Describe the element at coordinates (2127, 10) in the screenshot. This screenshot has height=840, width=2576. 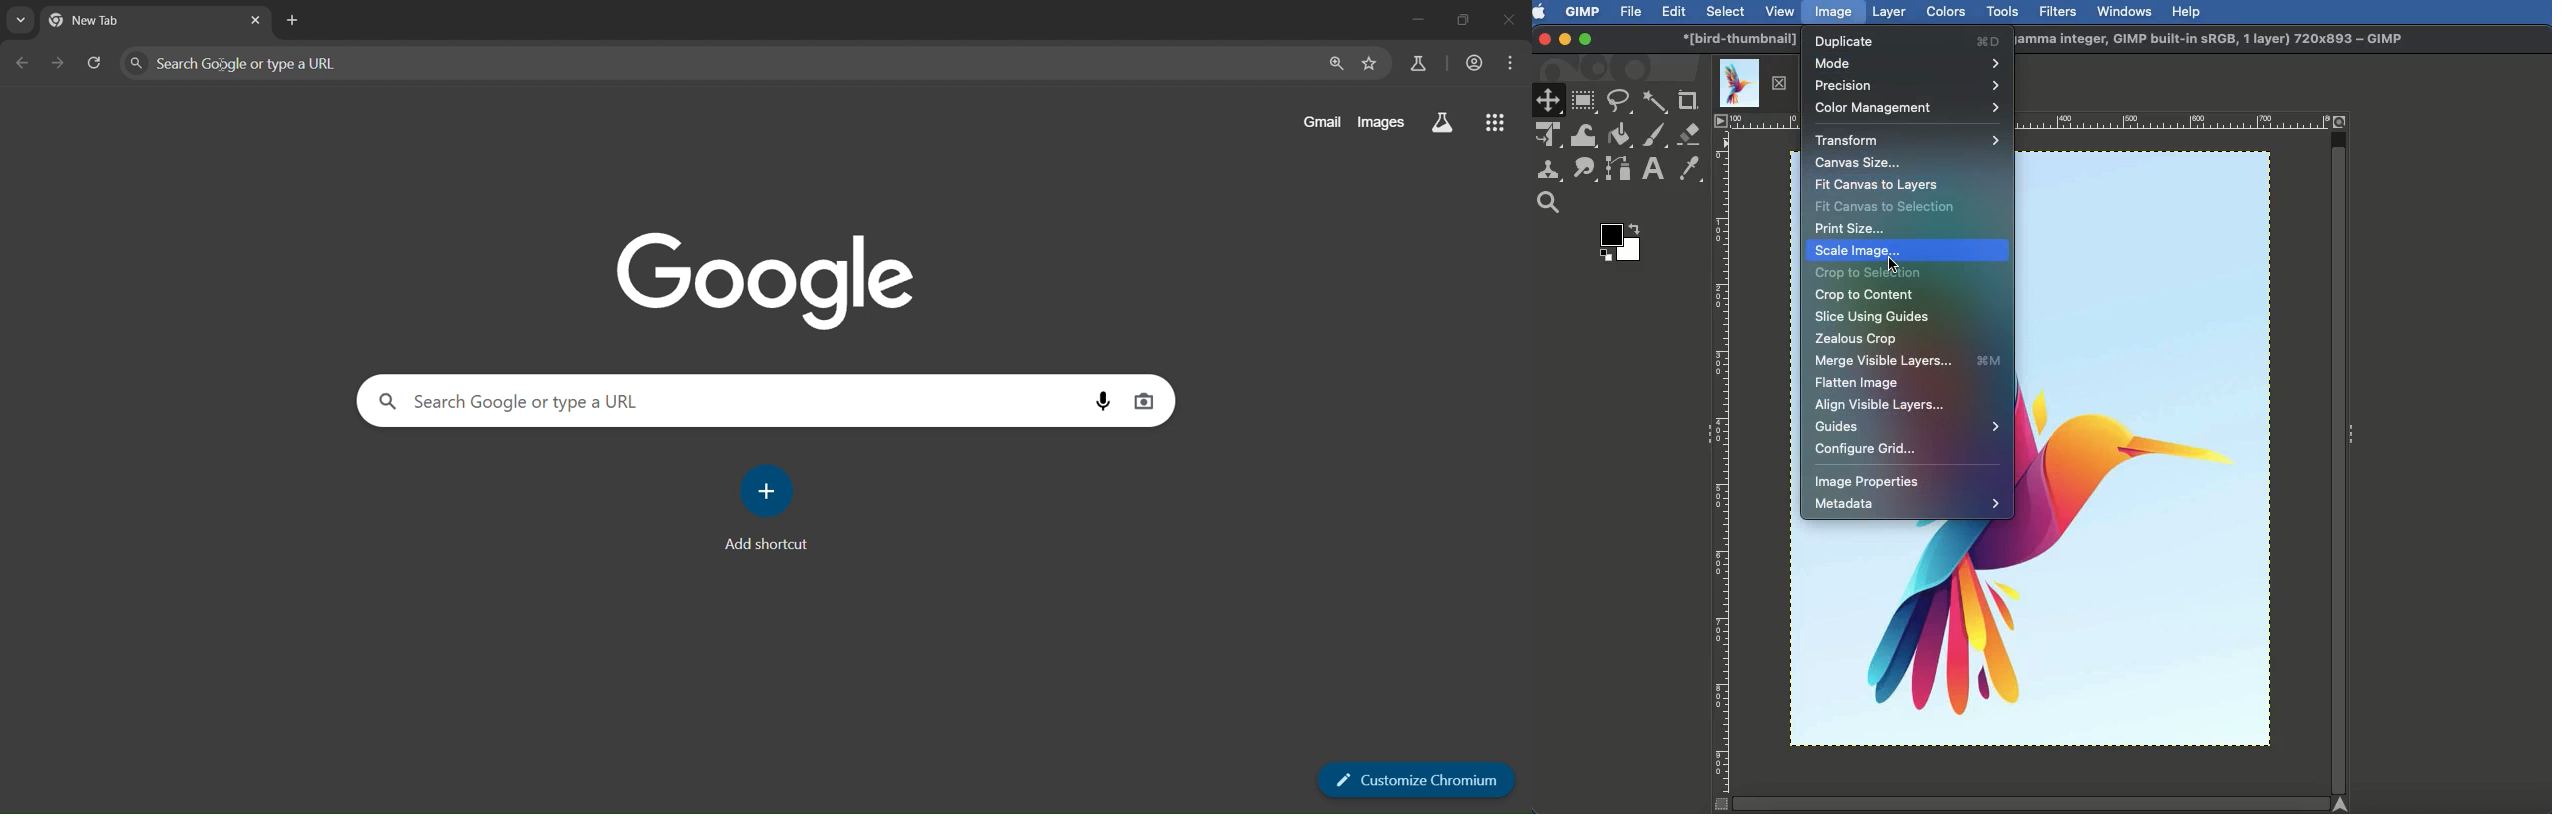
I see `Window` at that location.